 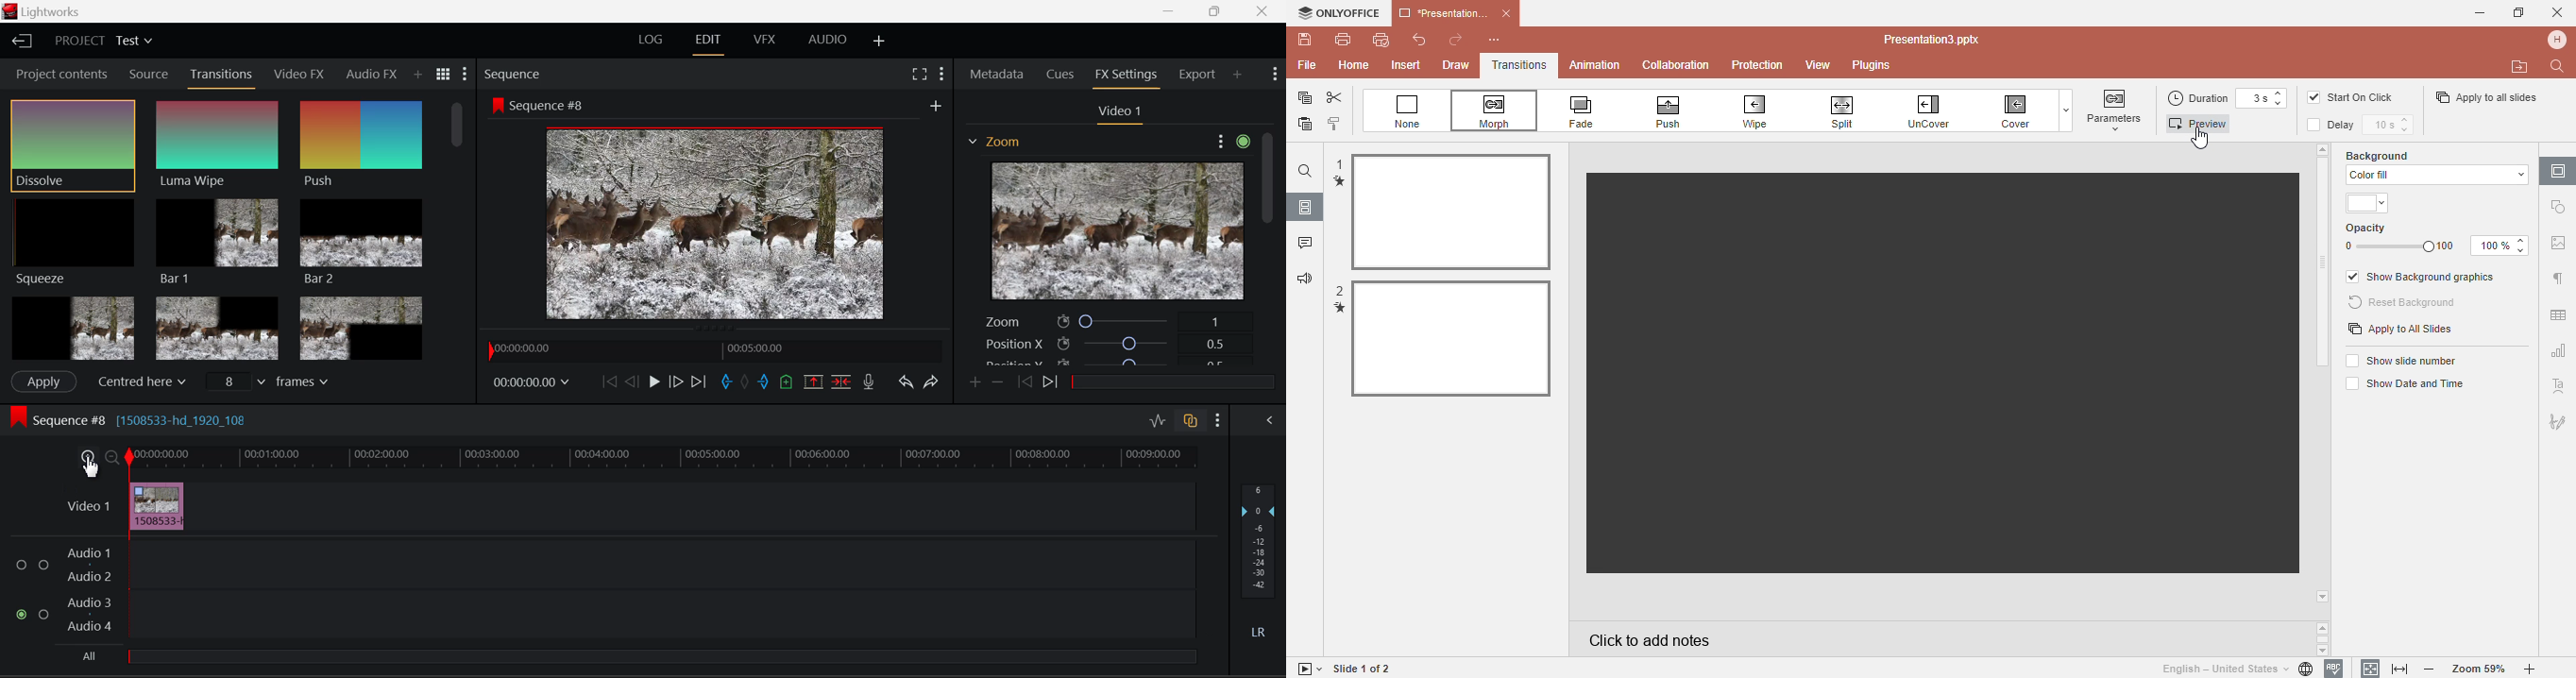 I want to click on Left Right Sound Button, so click(x=1258, y=632).